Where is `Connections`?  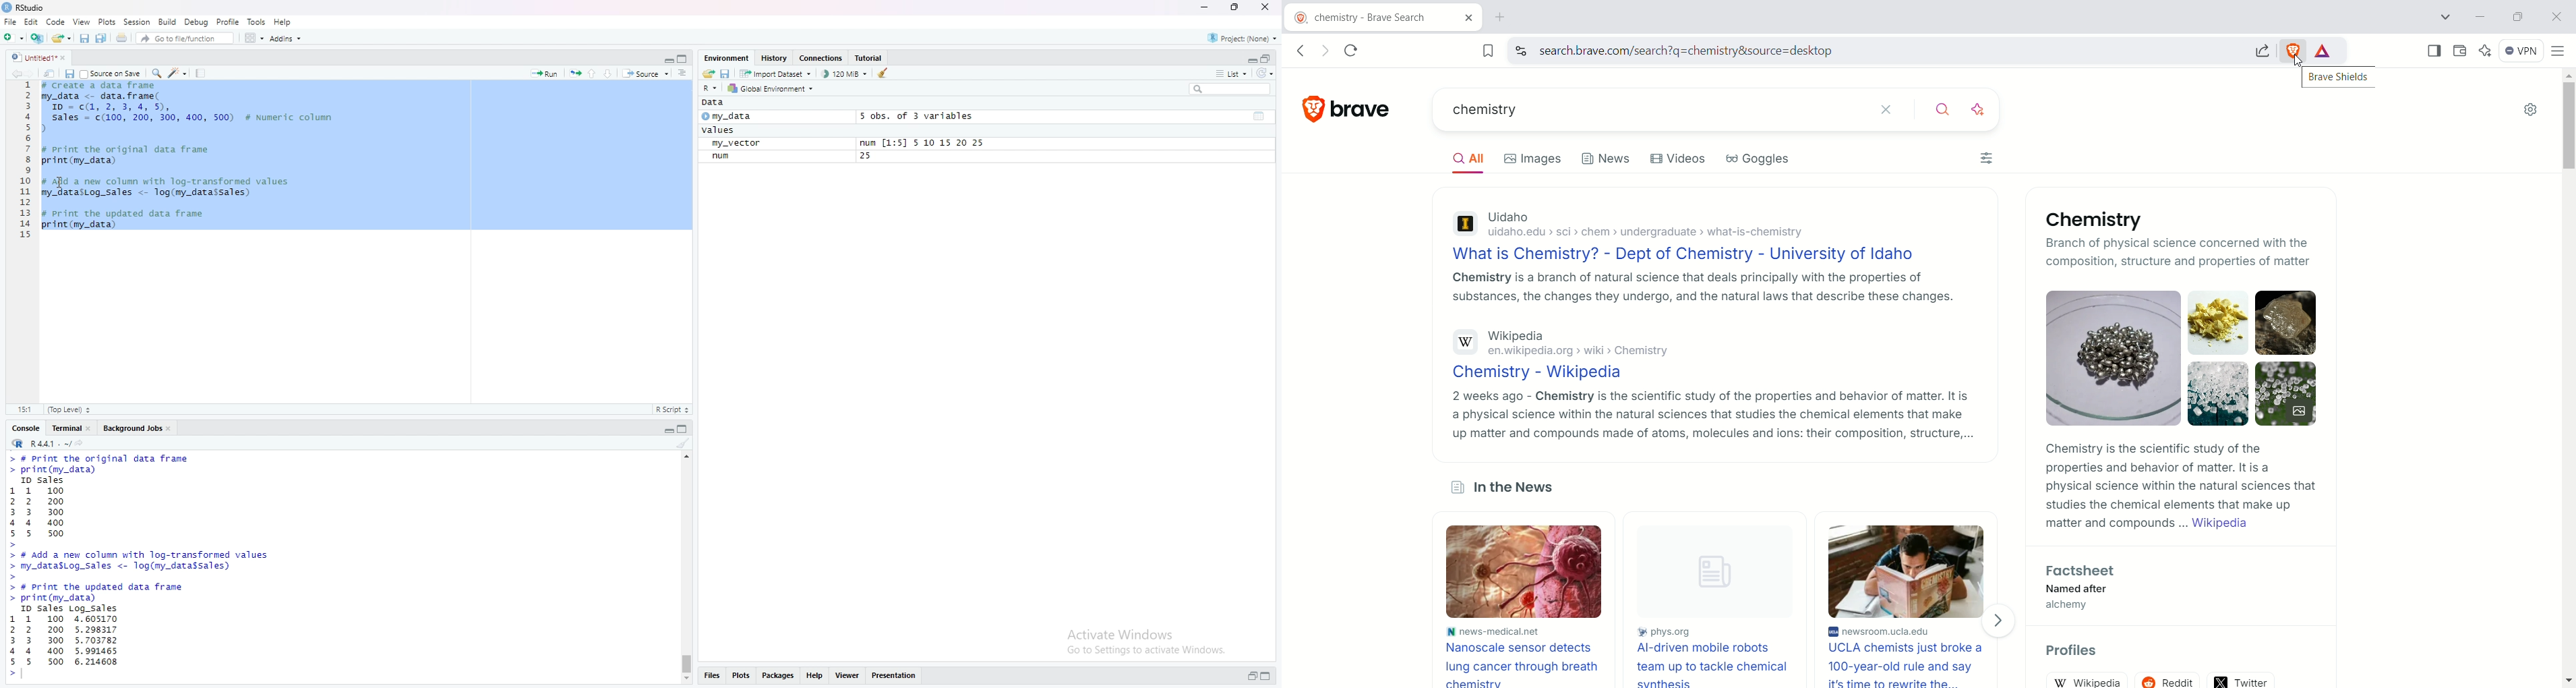
Connections is located at coordinates (821, 57).